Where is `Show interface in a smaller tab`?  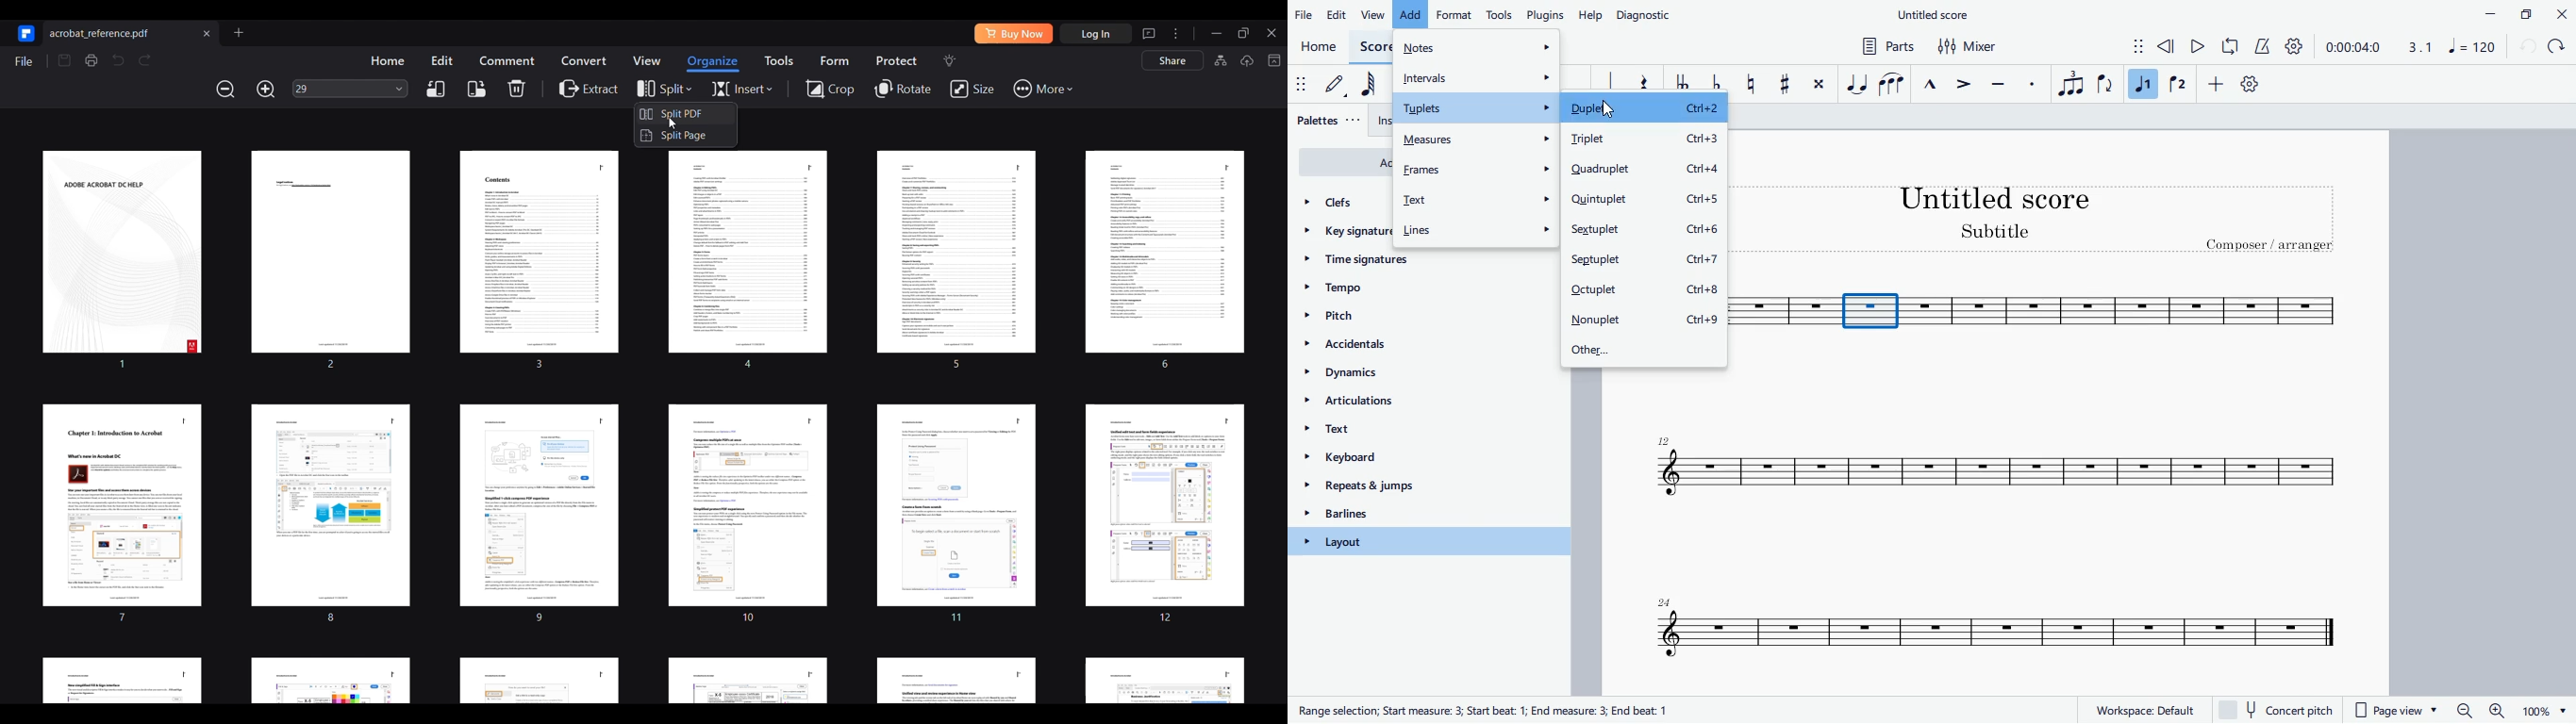 Show interface in a smaller tab is located at coordinates (1244, 33).